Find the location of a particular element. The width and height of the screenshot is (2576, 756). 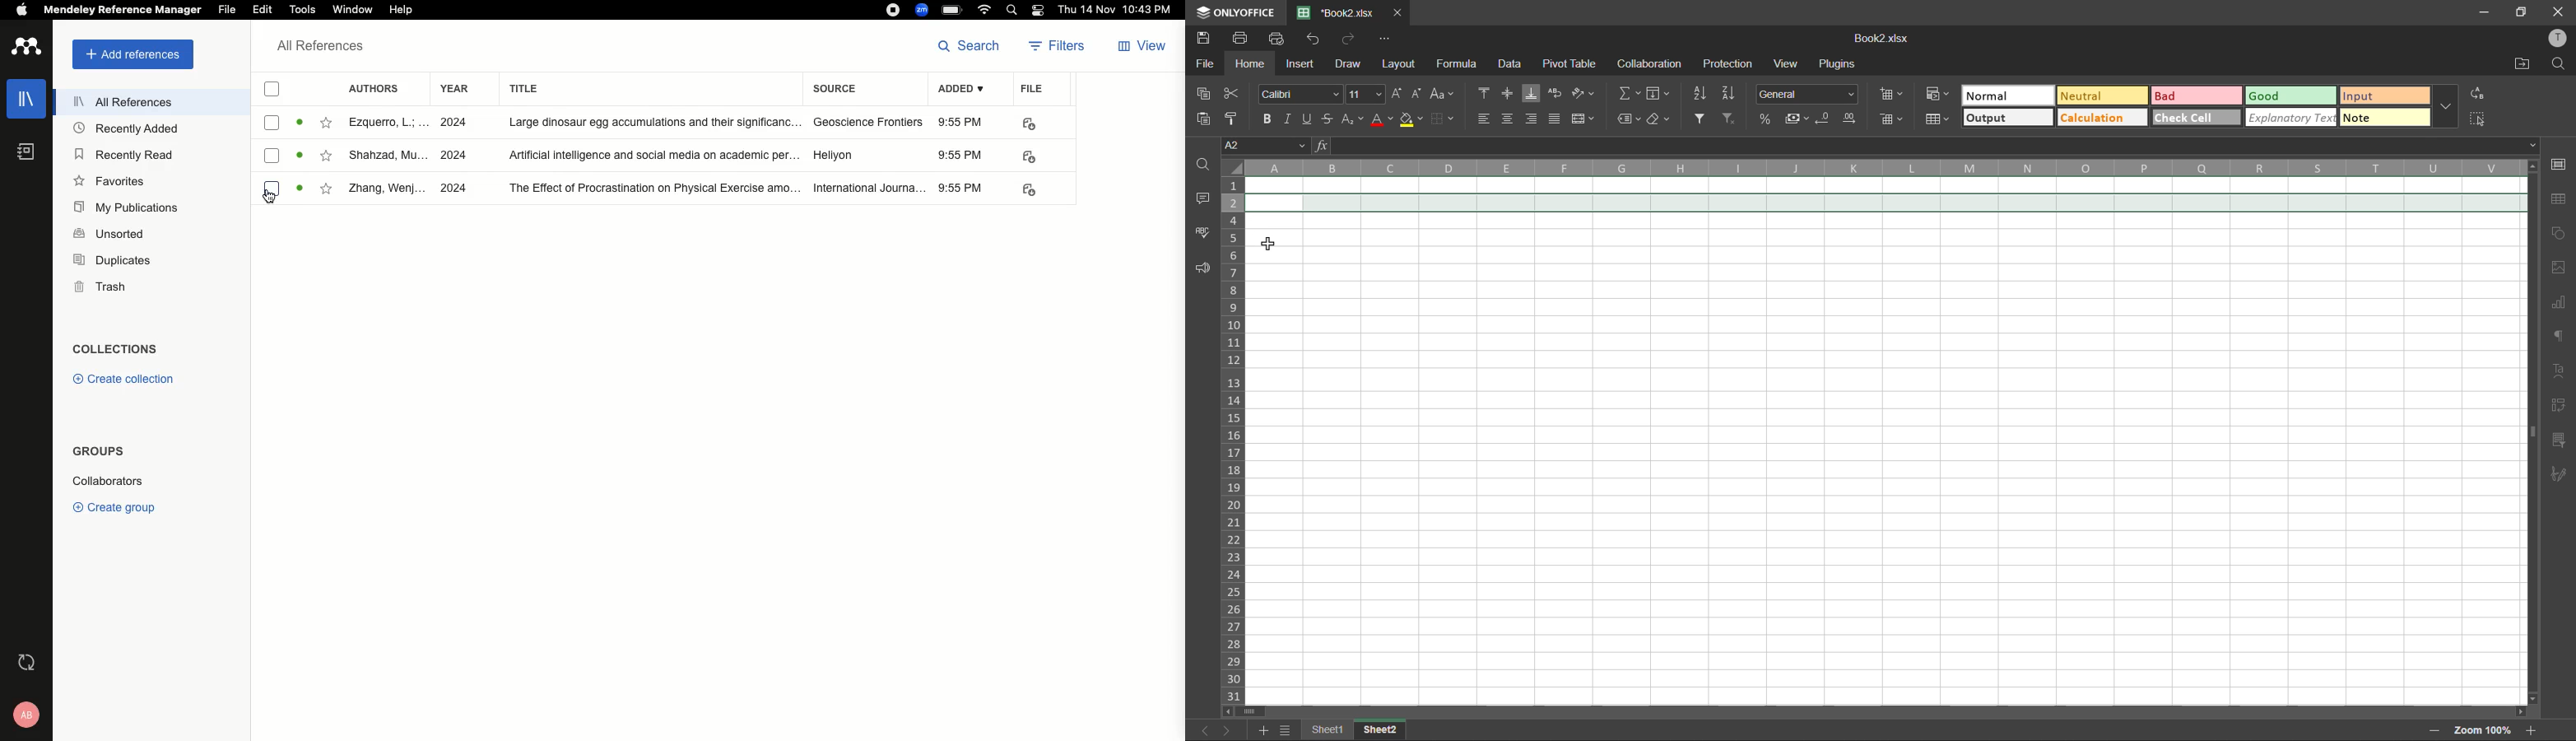

My publications is located at coordinates (130, 208).